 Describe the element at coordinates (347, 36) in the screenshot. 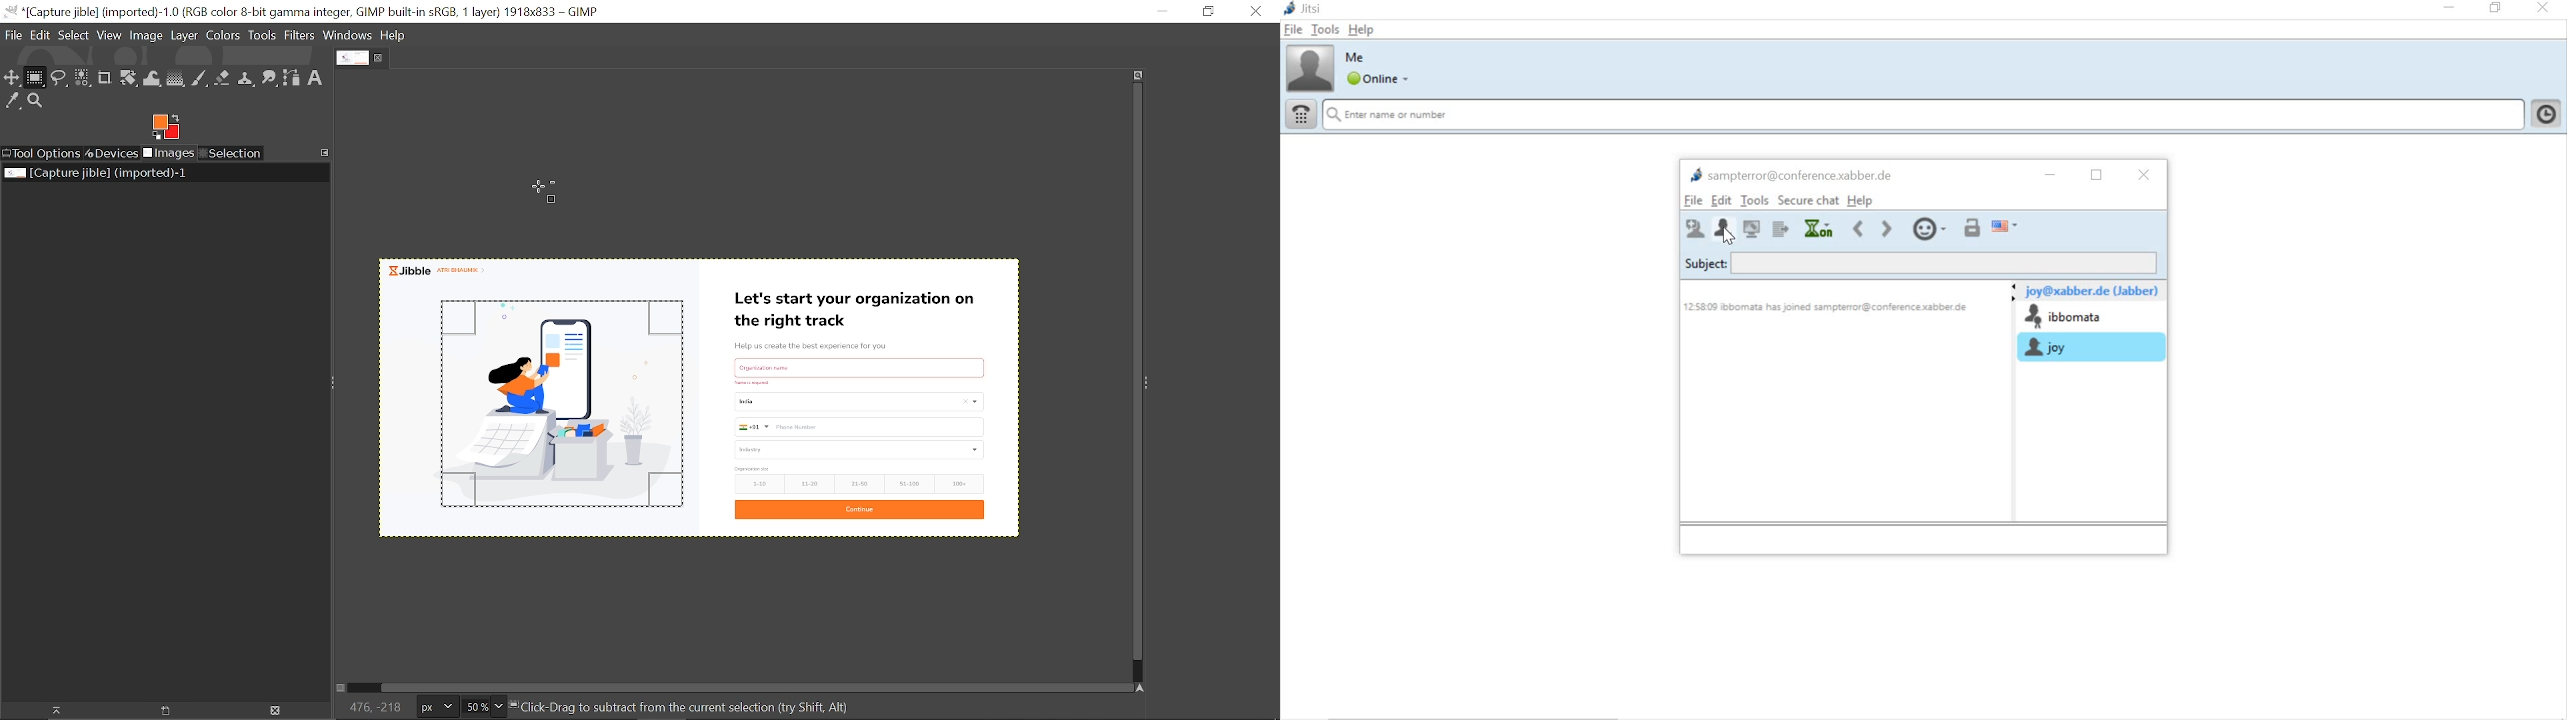

I see `Windows` at that location.